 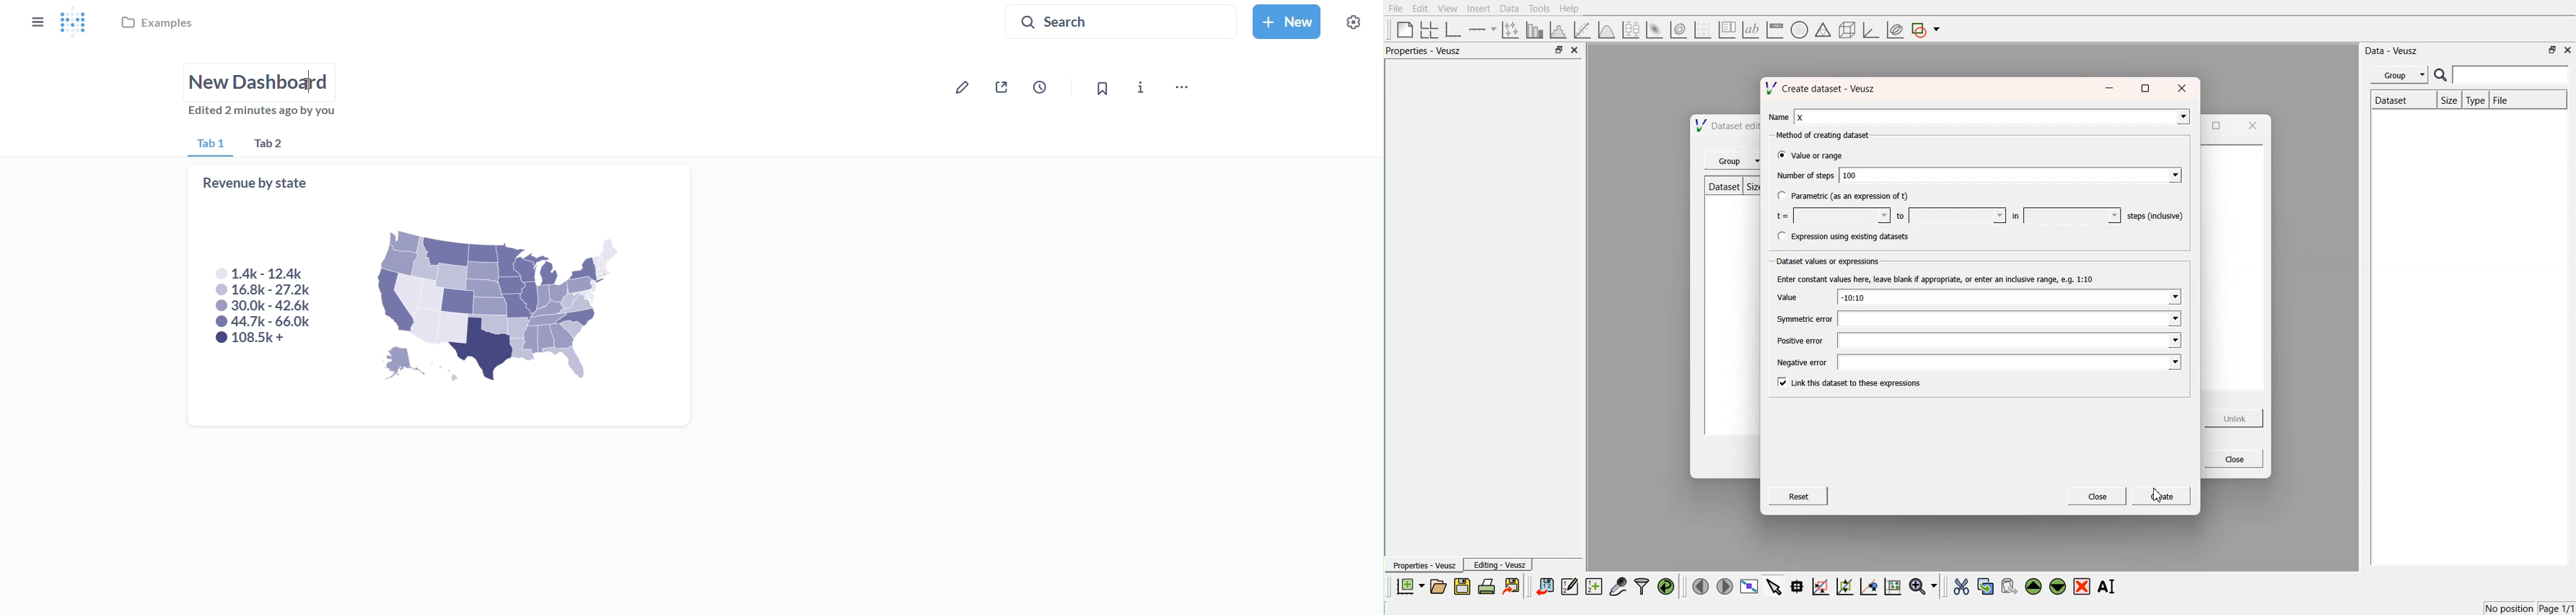 I want to click on Value or range, so click(x=1821, y=157).